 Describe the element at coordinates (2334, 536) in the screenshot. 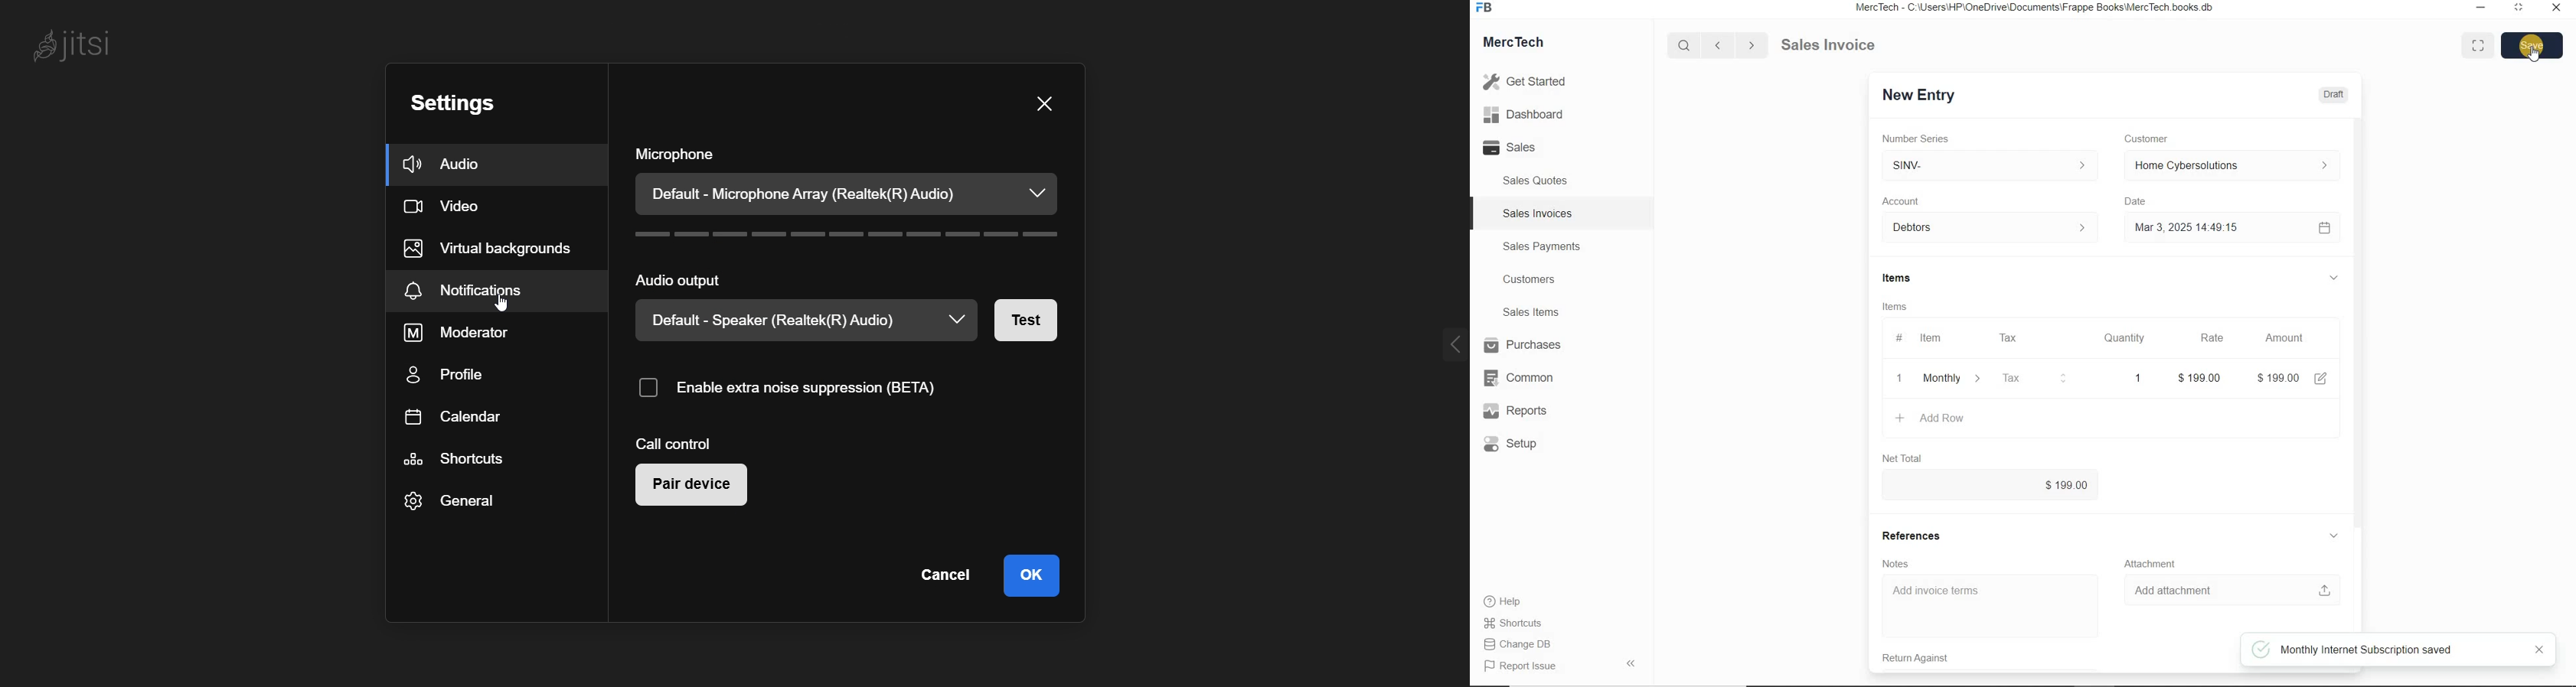

I see `hide sub menu` at that location.